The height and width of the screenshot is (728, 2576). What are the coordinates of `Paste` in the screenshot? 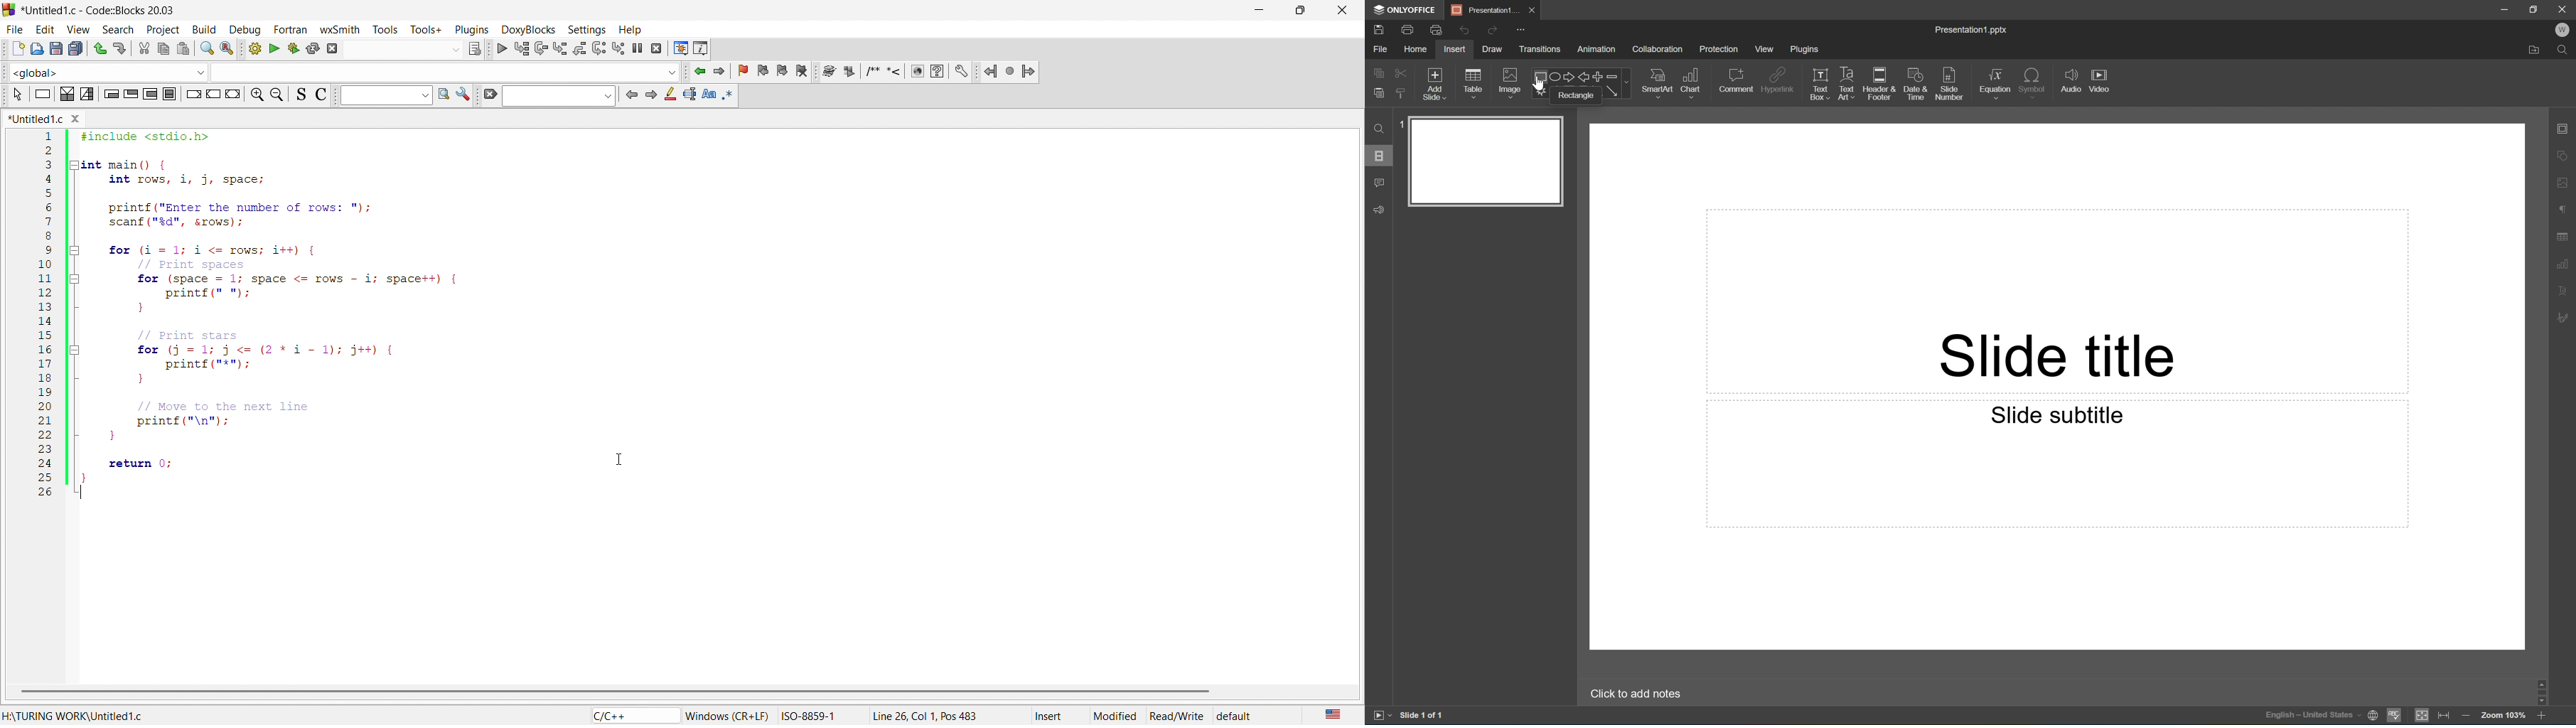 It's located at (1378, 93).